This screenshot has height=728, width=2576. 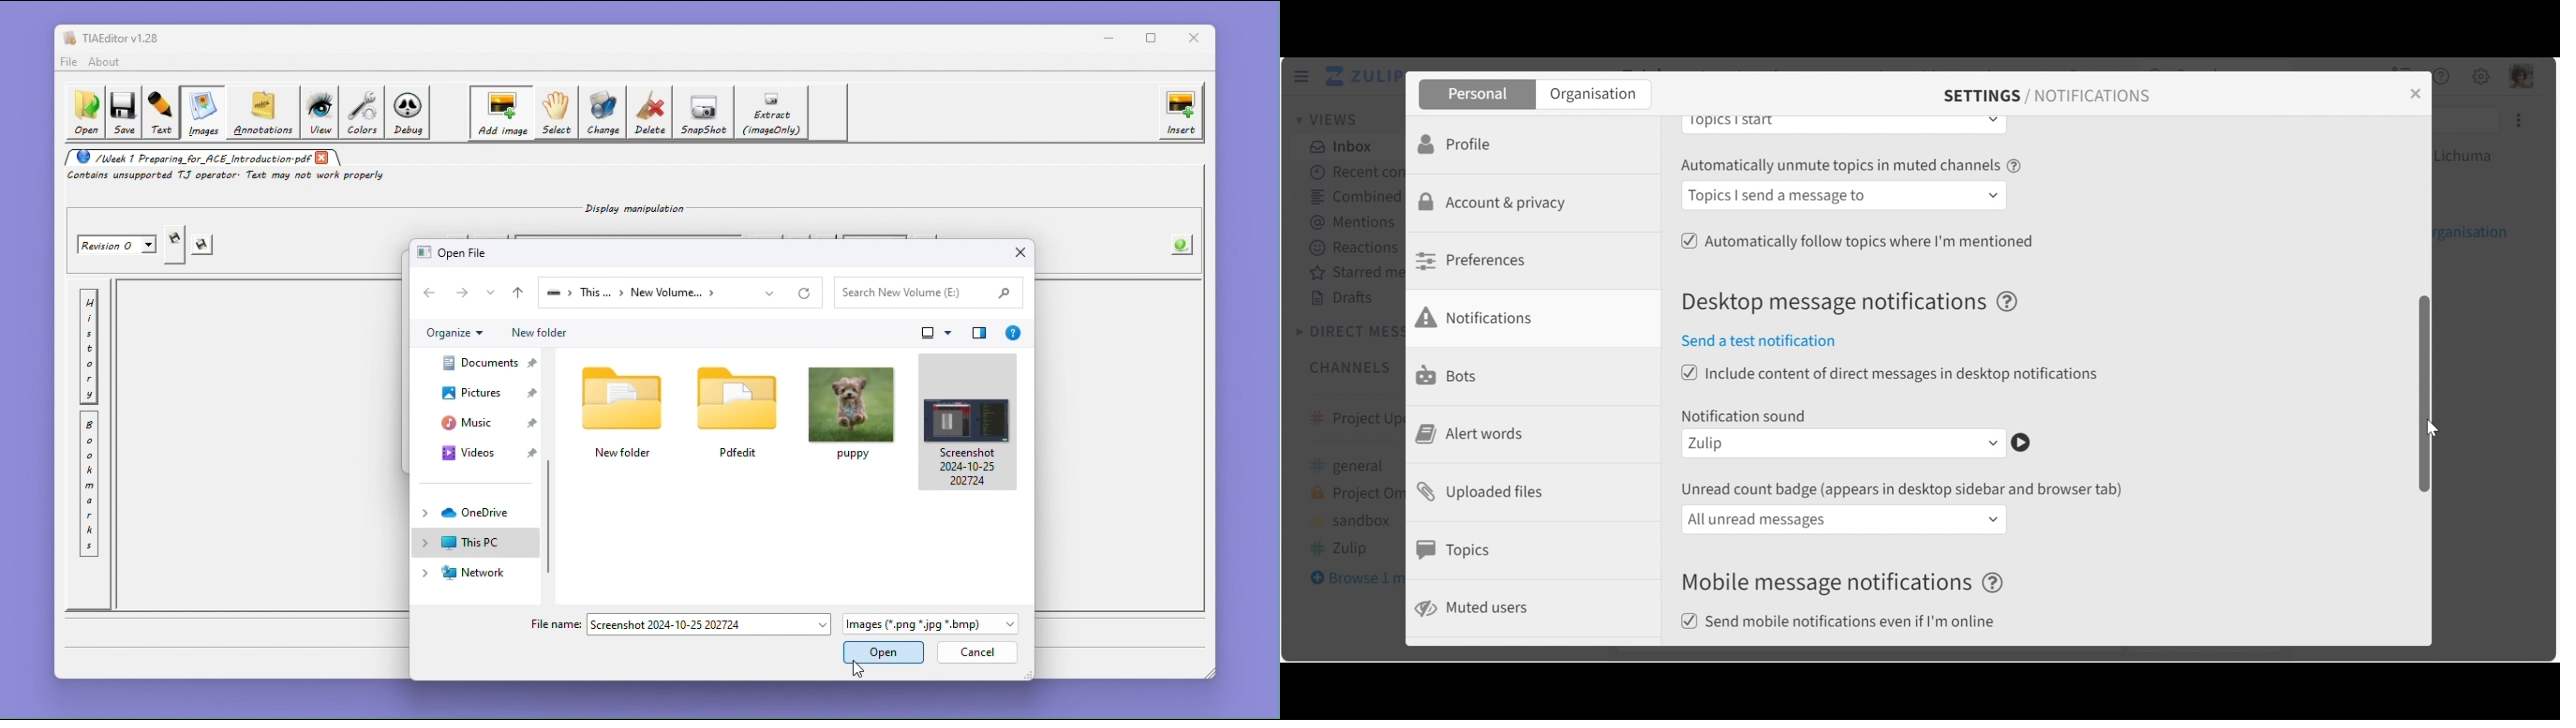 What do you see at coordinates (1450, 374) in the screenshot?
I see `Bots` at bounding box center [1450, 374].